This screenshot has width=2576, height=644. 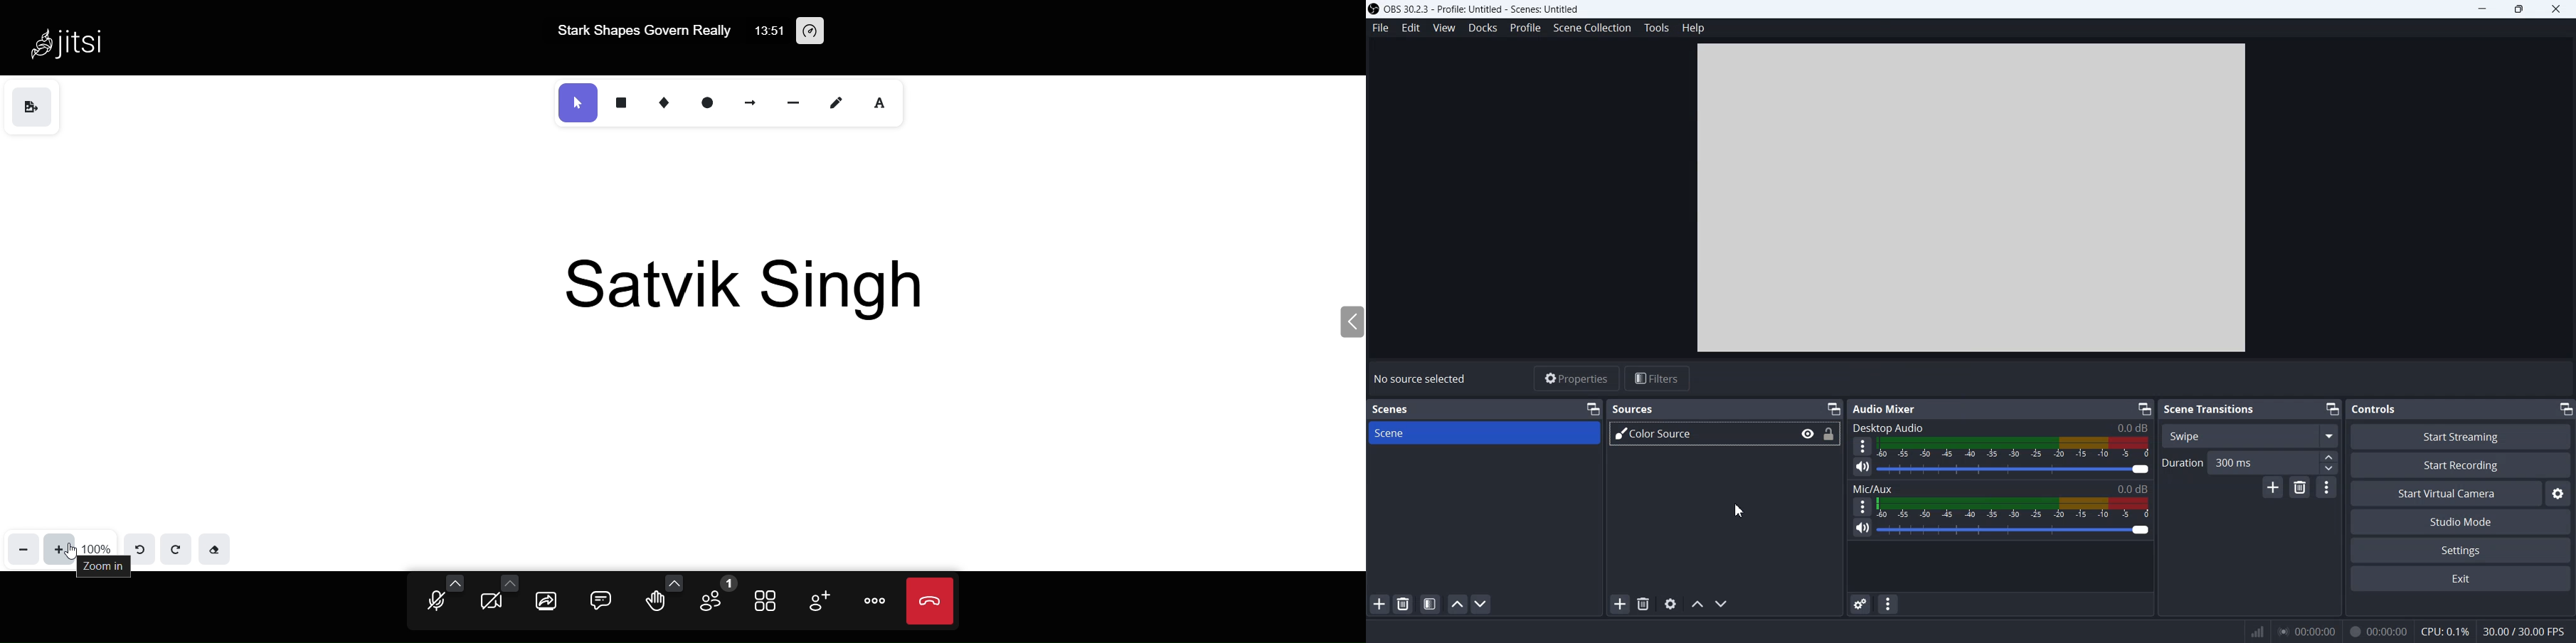 What do you see at coordinates (2561, 493) in the screenshot?
I see `Settings` at bounding box center [2561, 493].